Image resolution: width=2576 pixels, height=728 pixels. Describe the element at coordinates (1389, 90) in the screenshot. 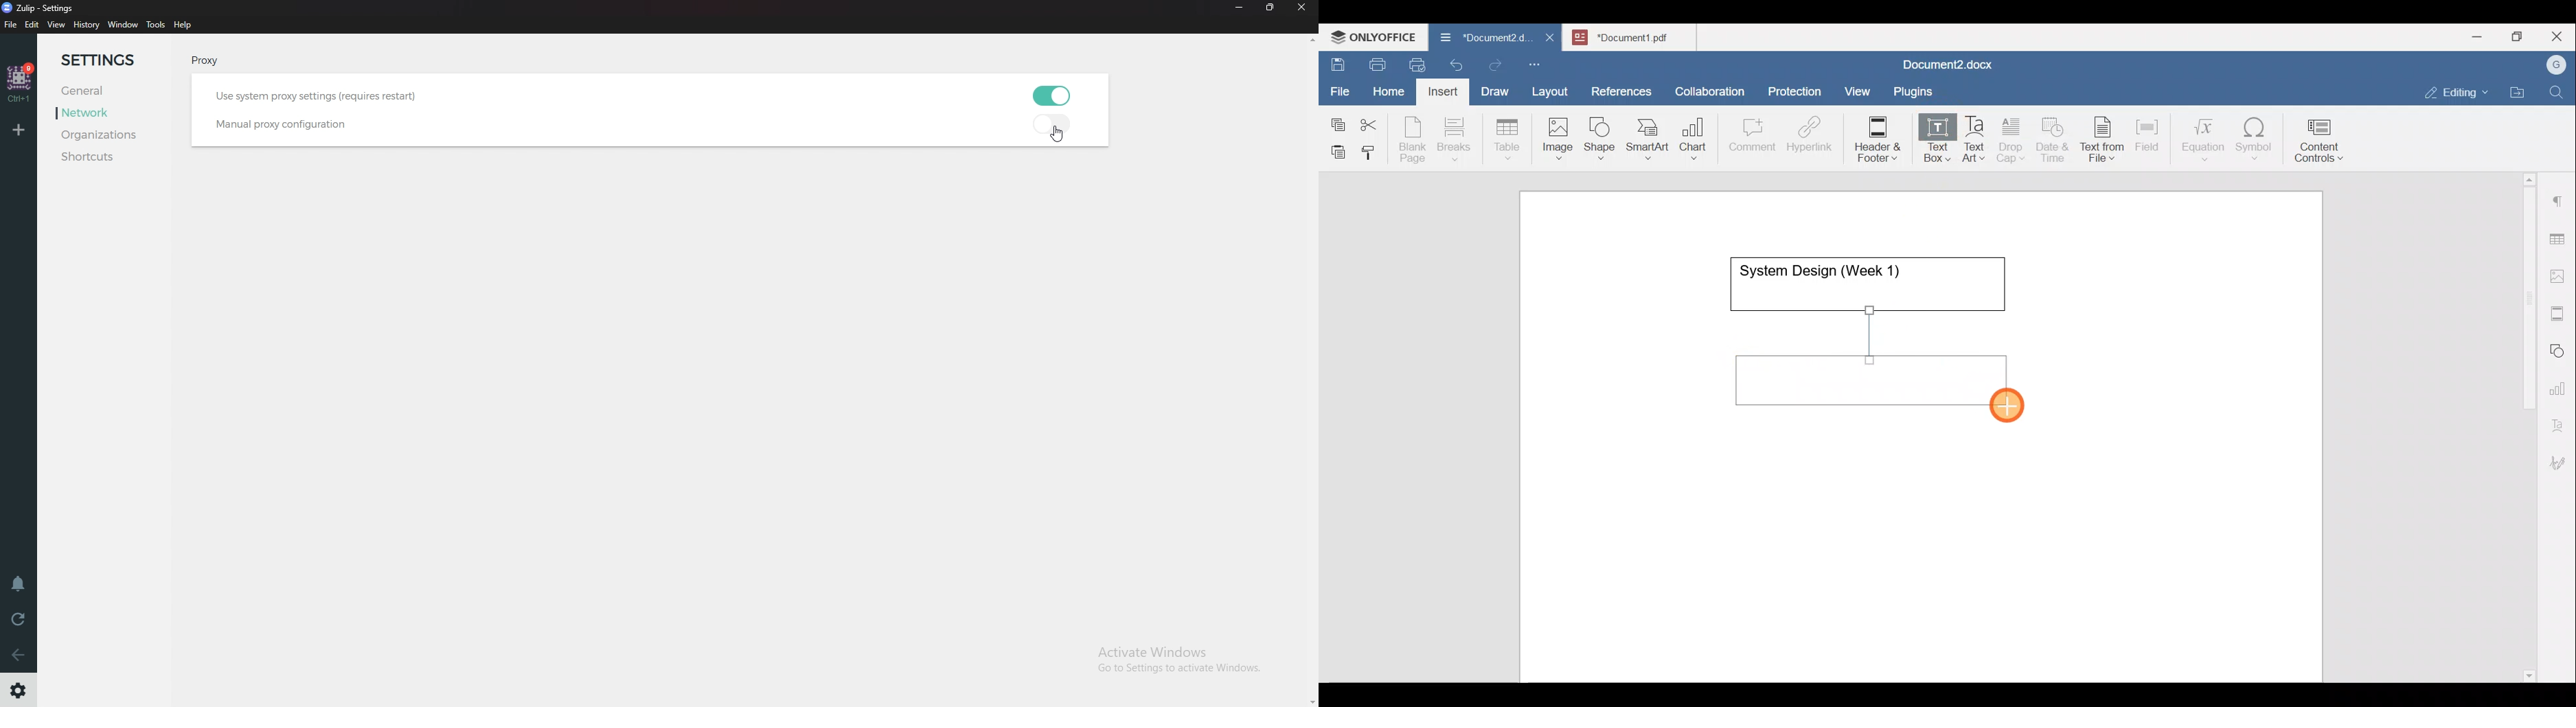

I see `Home` at that location.